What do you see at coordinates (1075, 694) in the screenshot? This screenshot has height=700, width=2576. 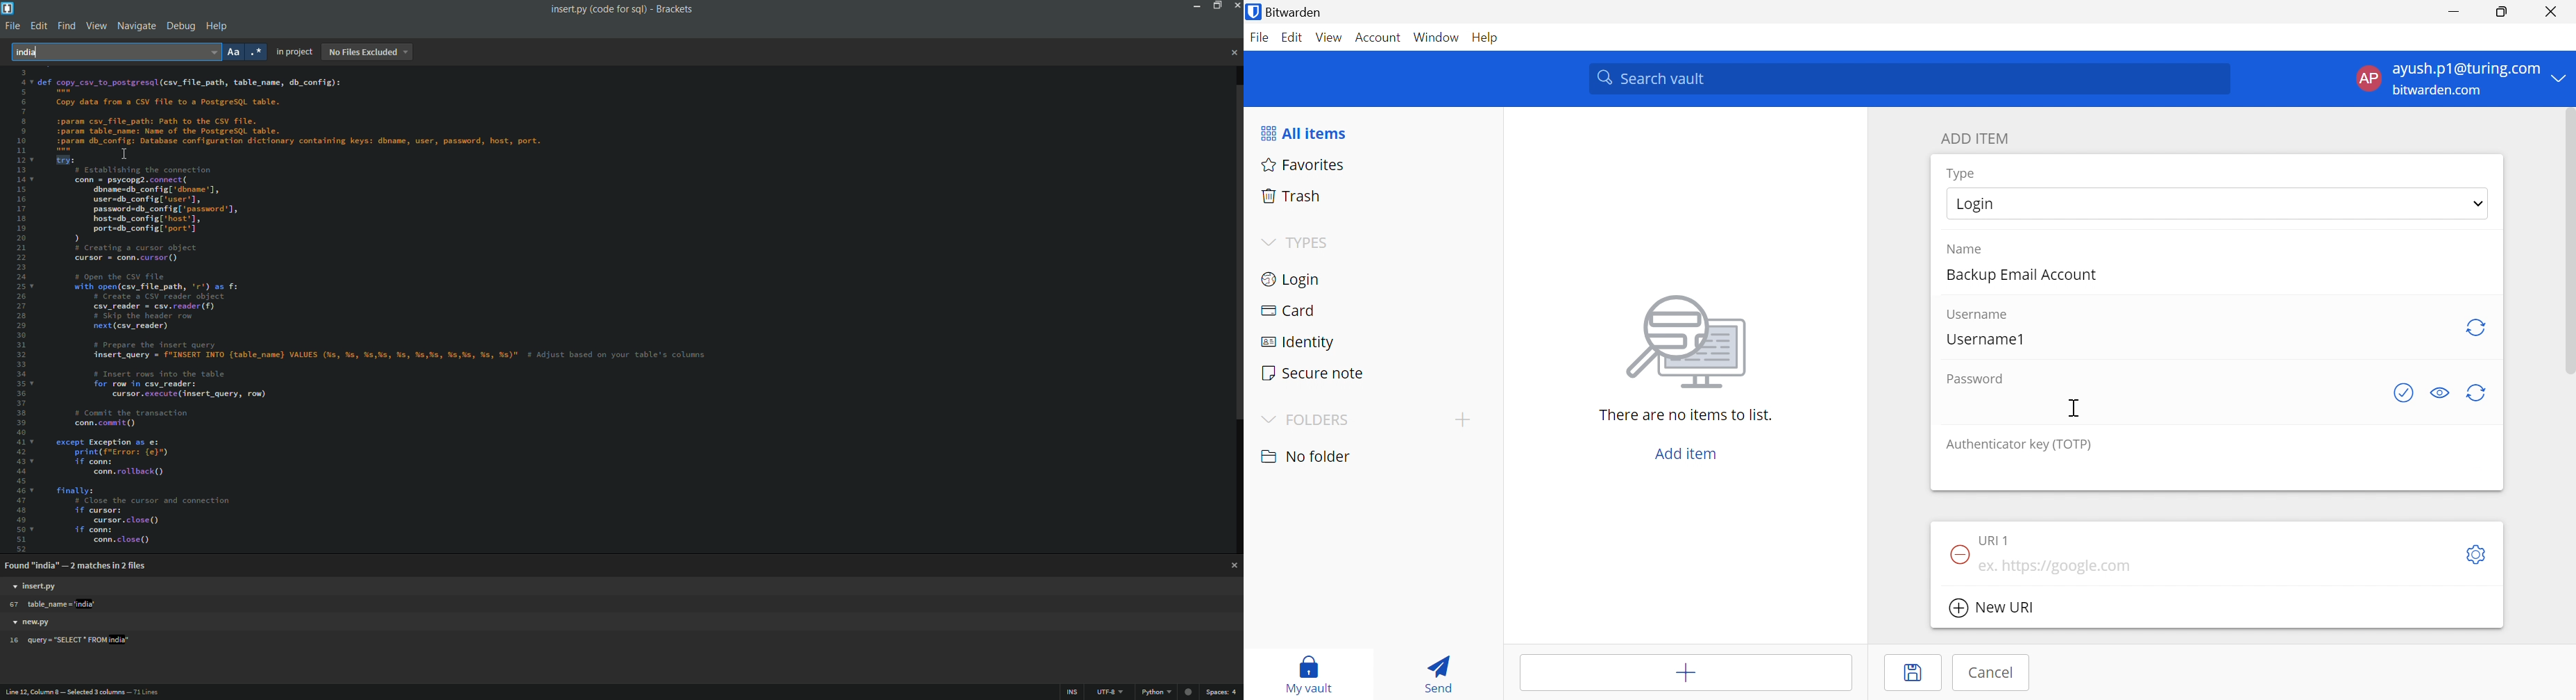 I see `ins` at bounding box center [1075, 694].